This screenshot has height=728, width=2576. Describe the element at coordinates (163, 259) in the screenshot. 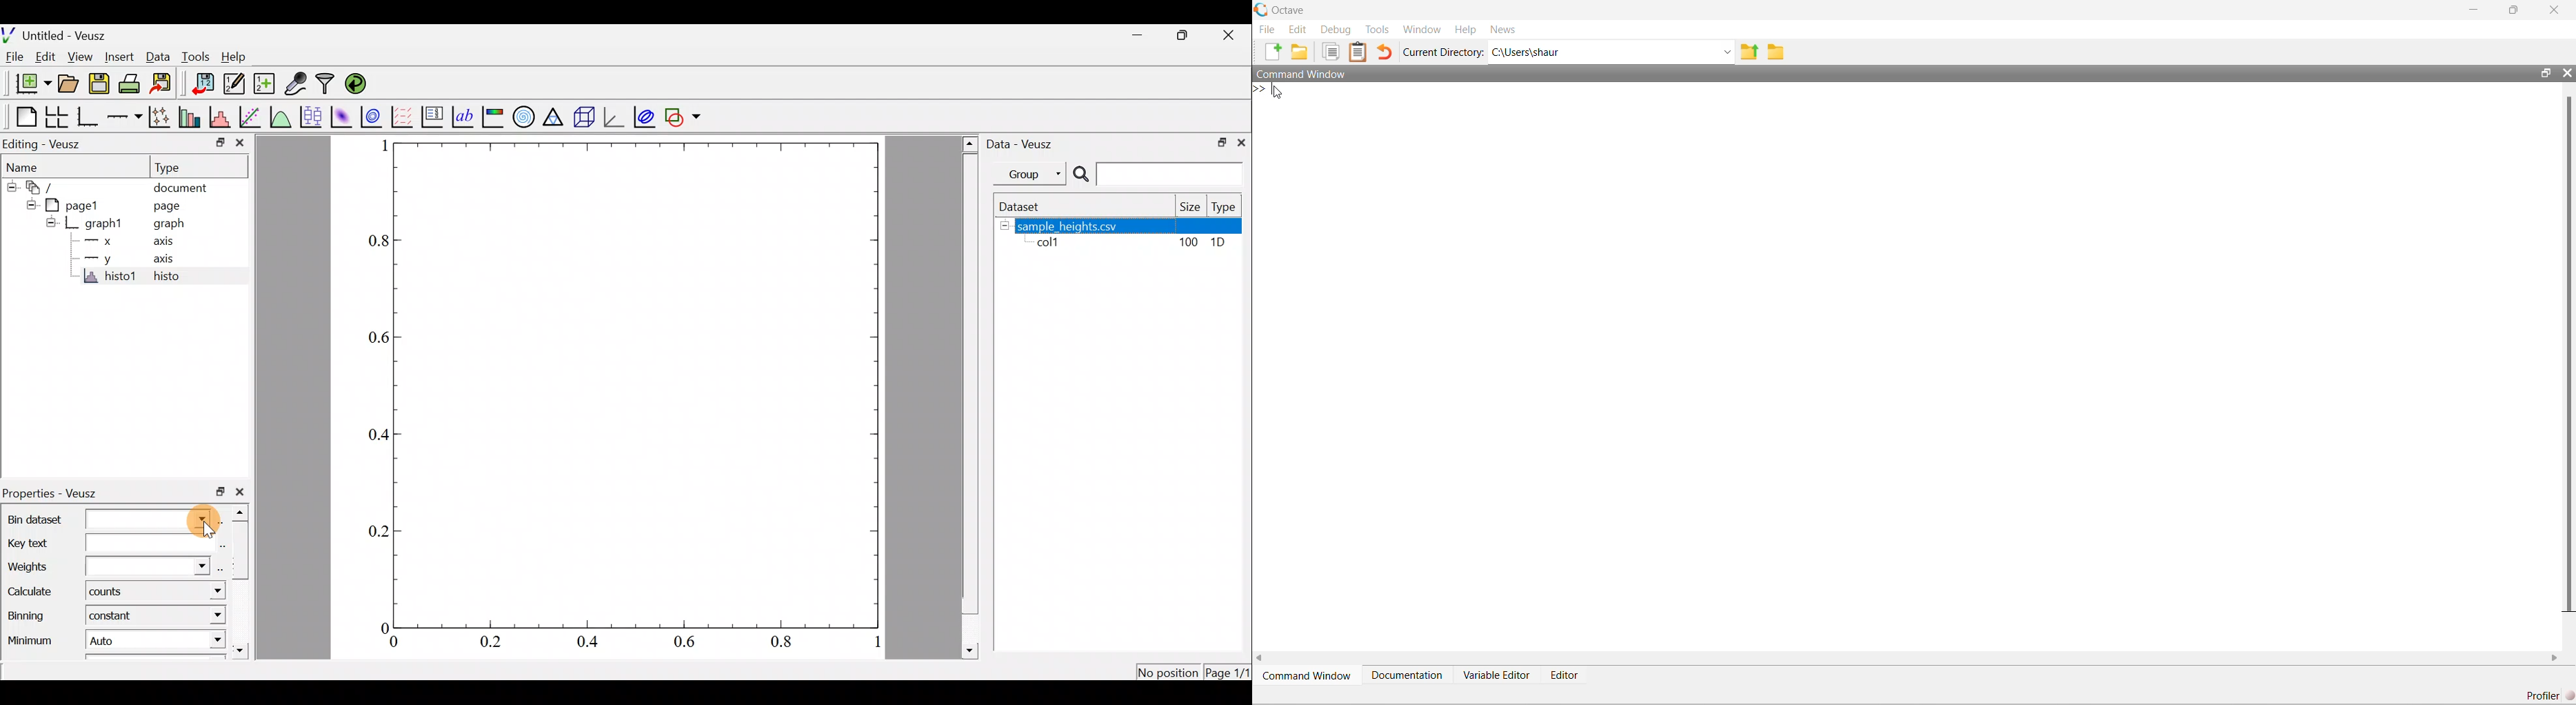

I see `axis,` at that location.